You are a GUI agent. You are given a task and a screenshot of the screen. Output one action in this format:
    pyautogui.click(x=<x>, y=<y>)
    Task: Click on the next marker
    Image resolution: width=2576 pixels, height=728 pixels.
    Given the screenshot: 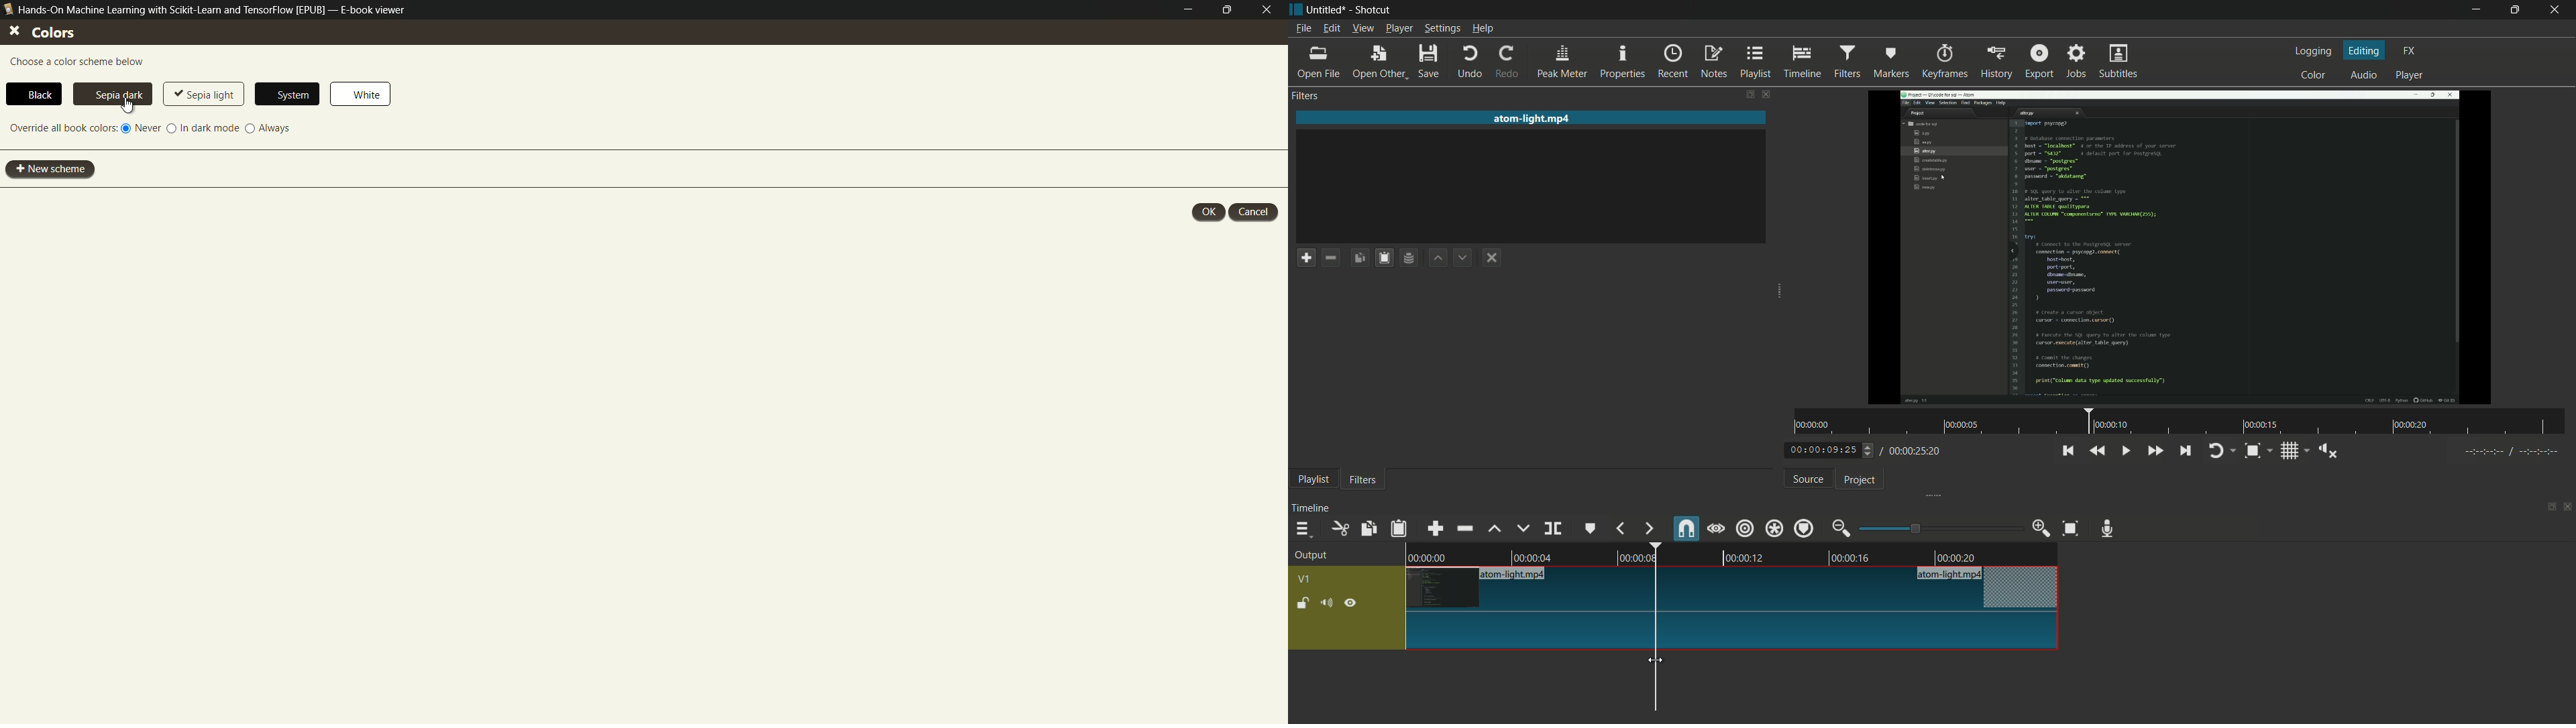 What is the action you would take?
    pyautogui.click(x=1648, y=529)
    